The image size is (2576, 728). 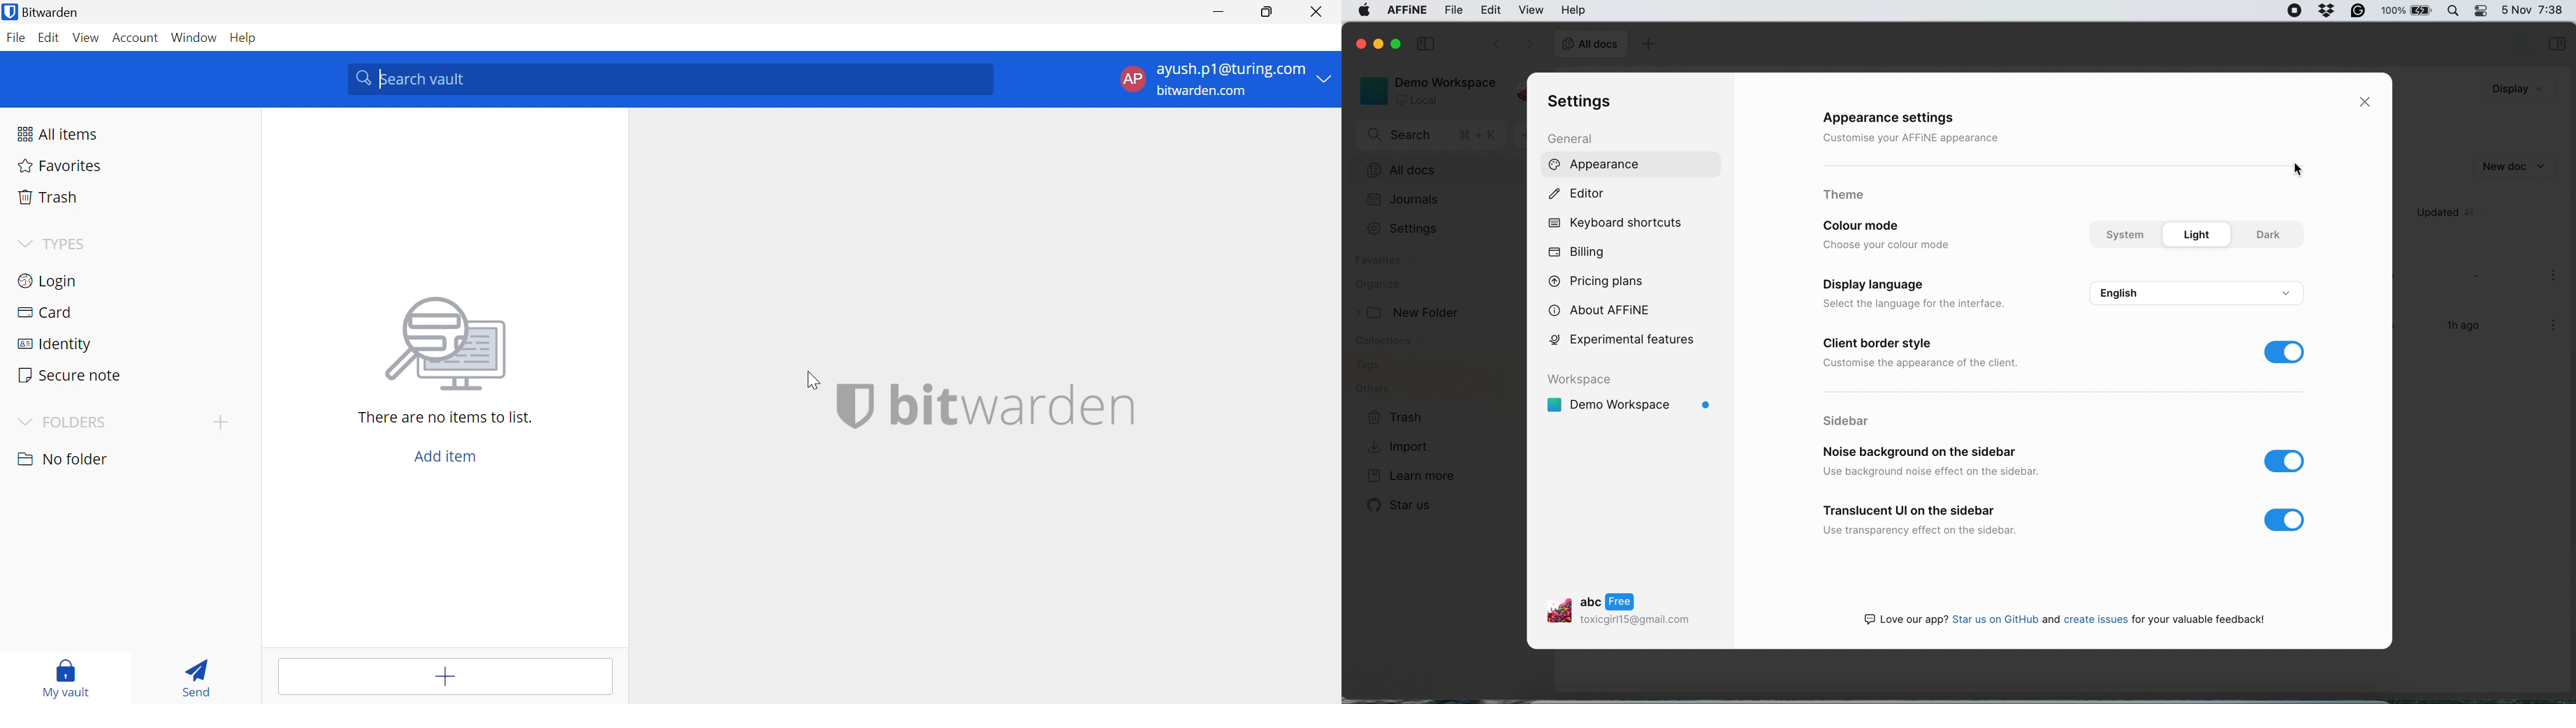 What do you see at coordinates (1651, 43) in the screenshot?
I see `new tab` at bounding box center [1651, 43].